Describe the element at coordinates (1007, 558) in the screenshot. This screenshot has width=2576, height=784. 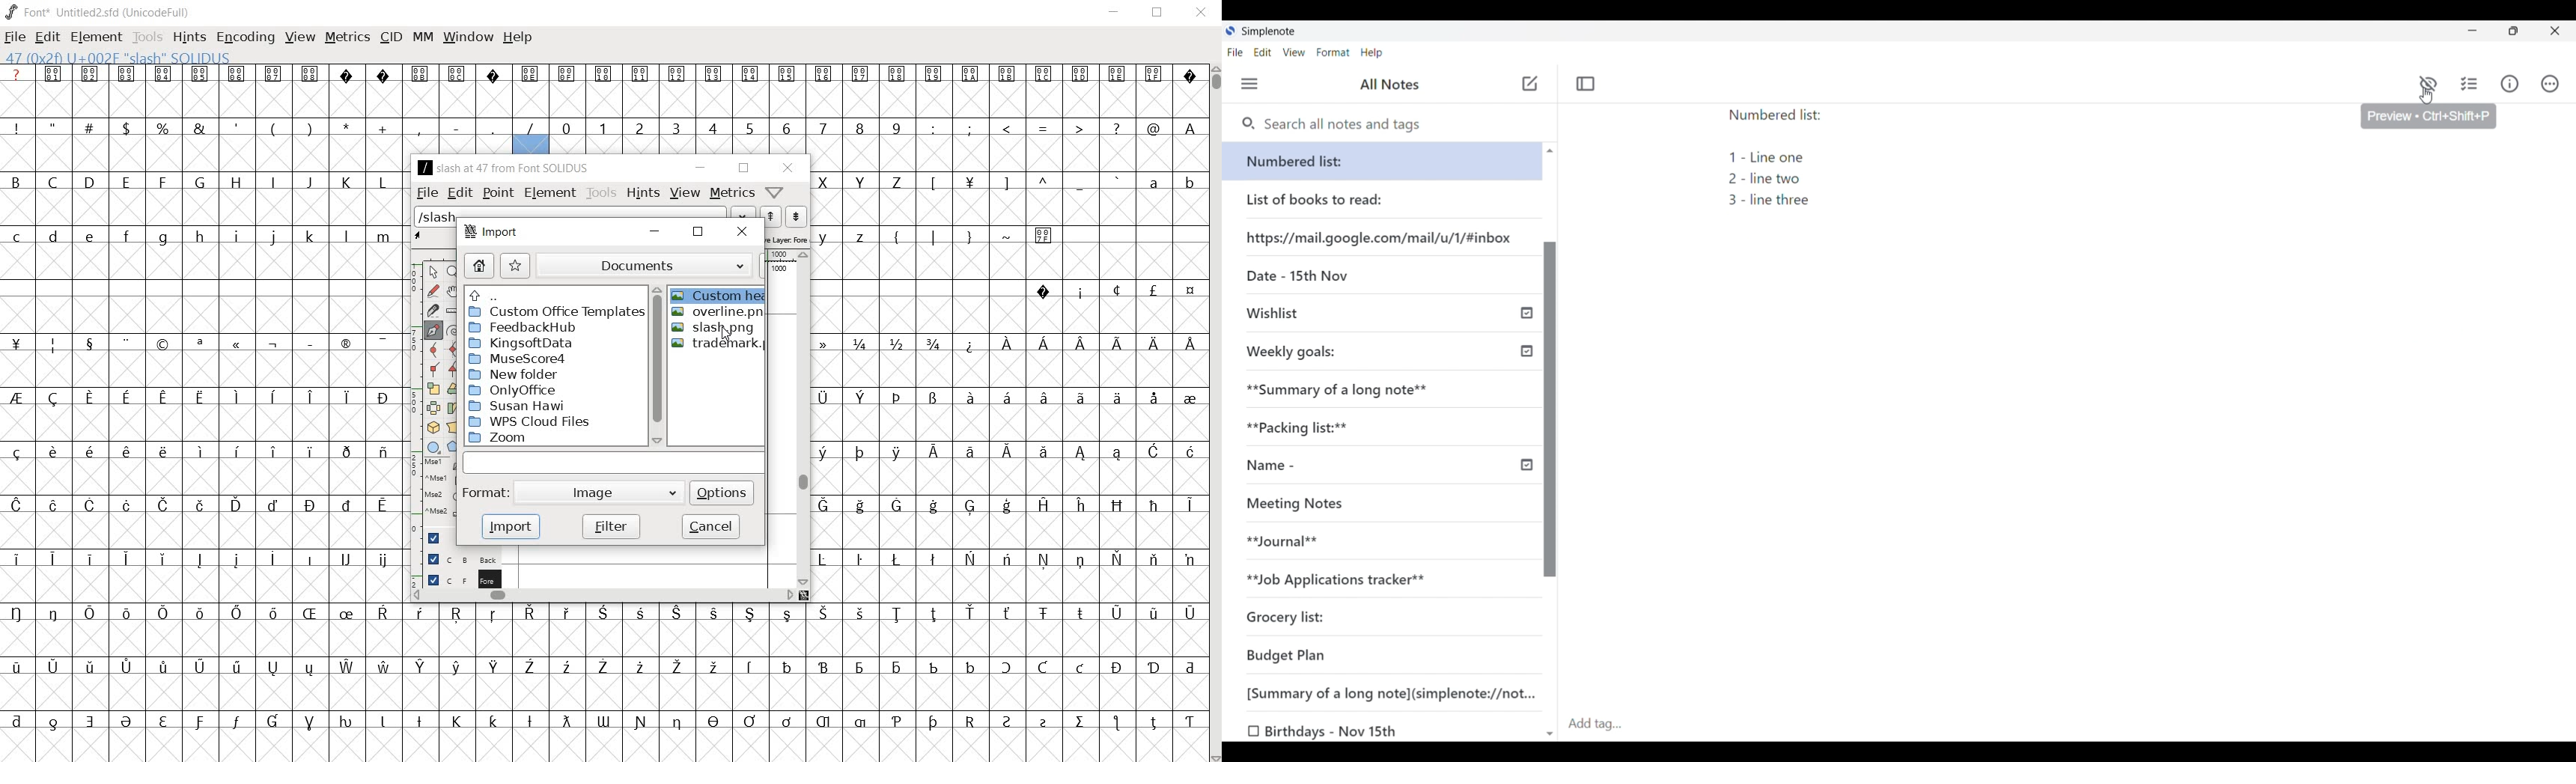
I see `special letters` at that location.